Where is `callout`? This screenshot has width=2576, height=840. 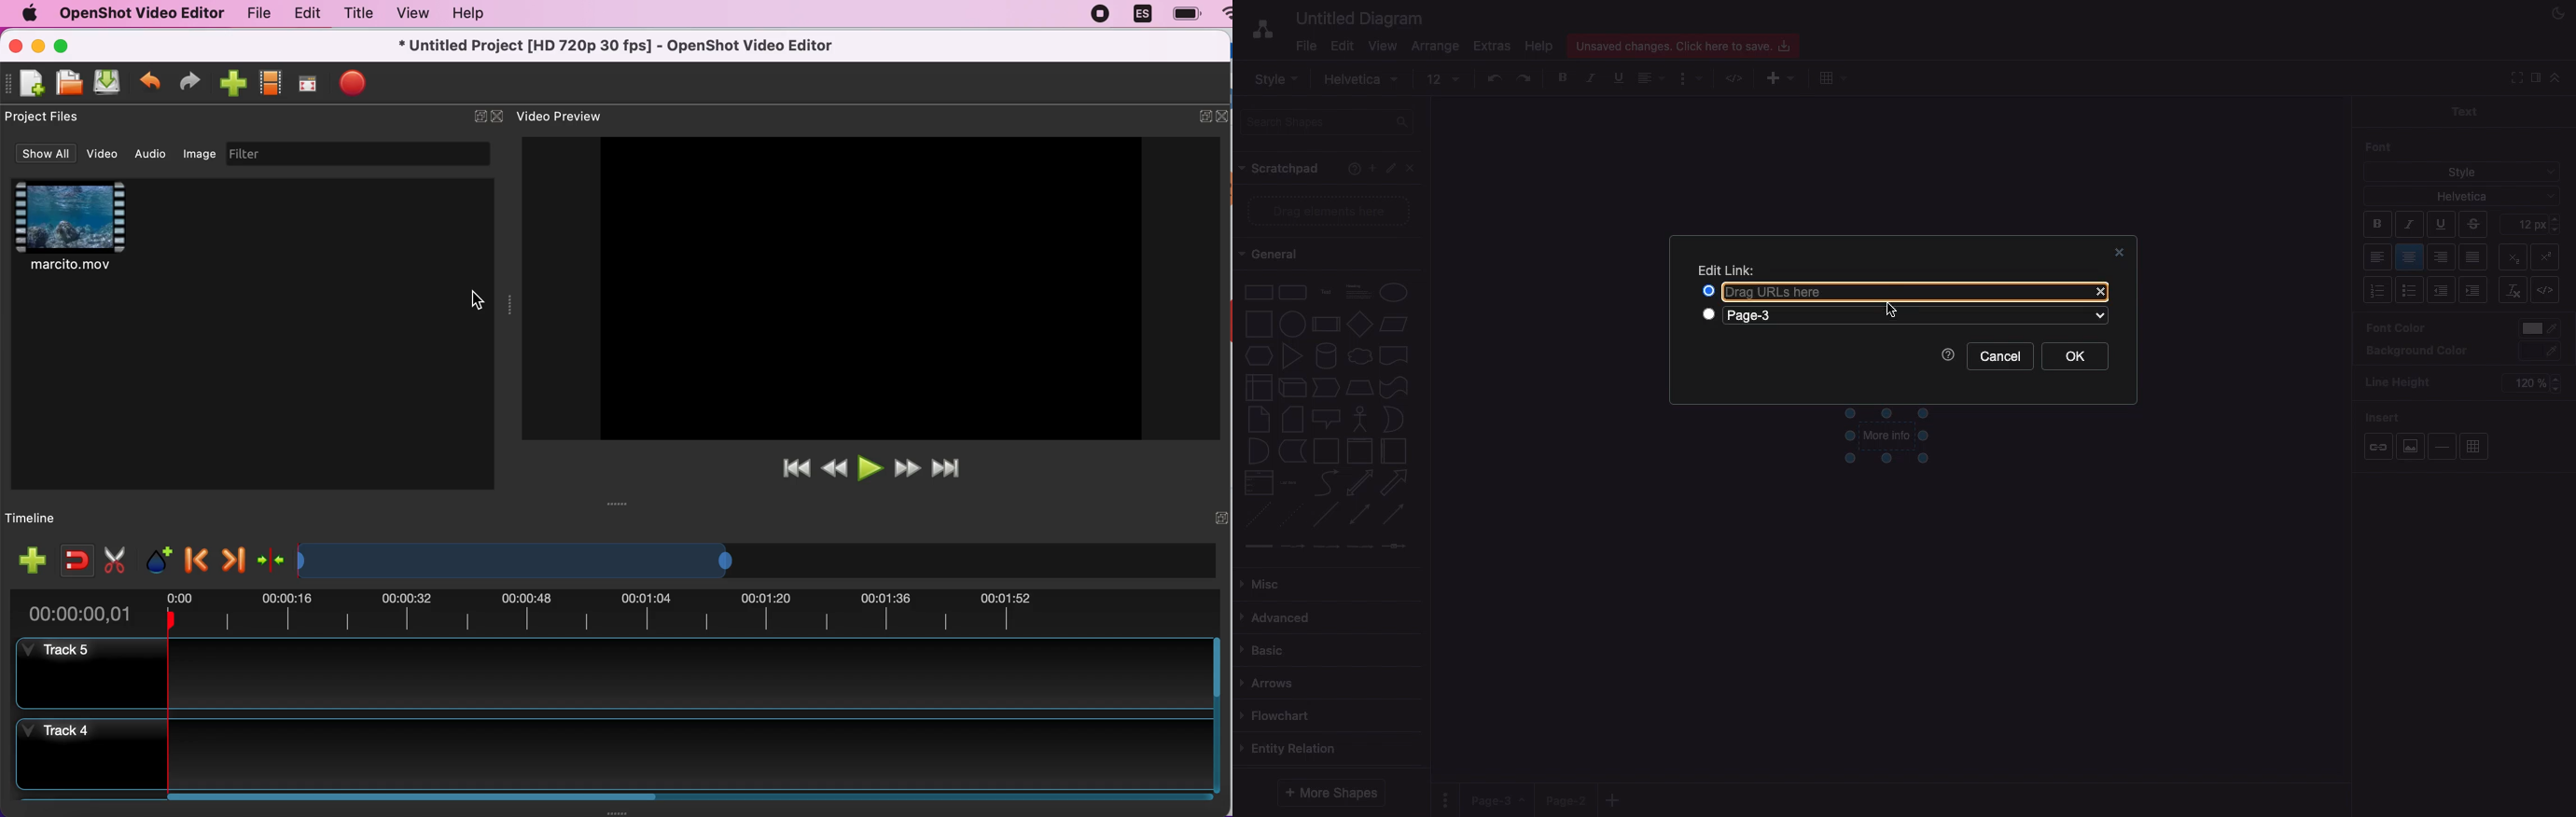
callout is located at coordinates (1327, 420).